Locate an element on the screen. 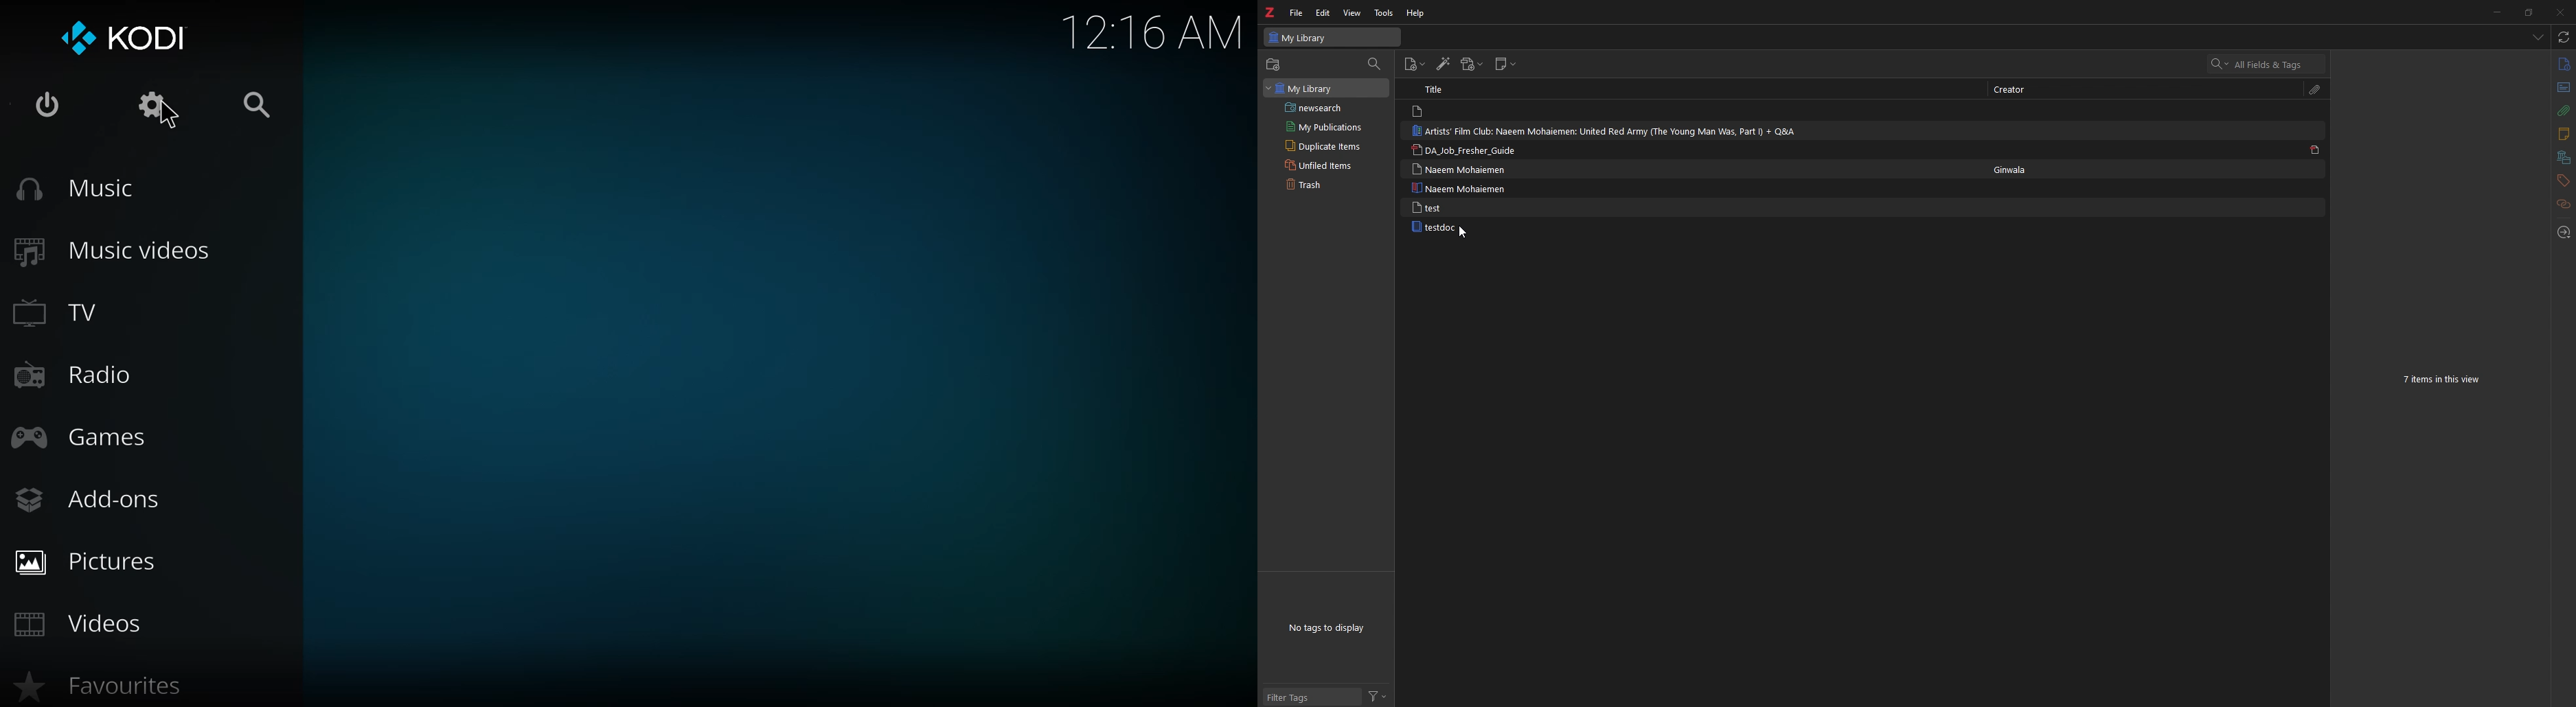  settings is located at coordinates (155, 109).